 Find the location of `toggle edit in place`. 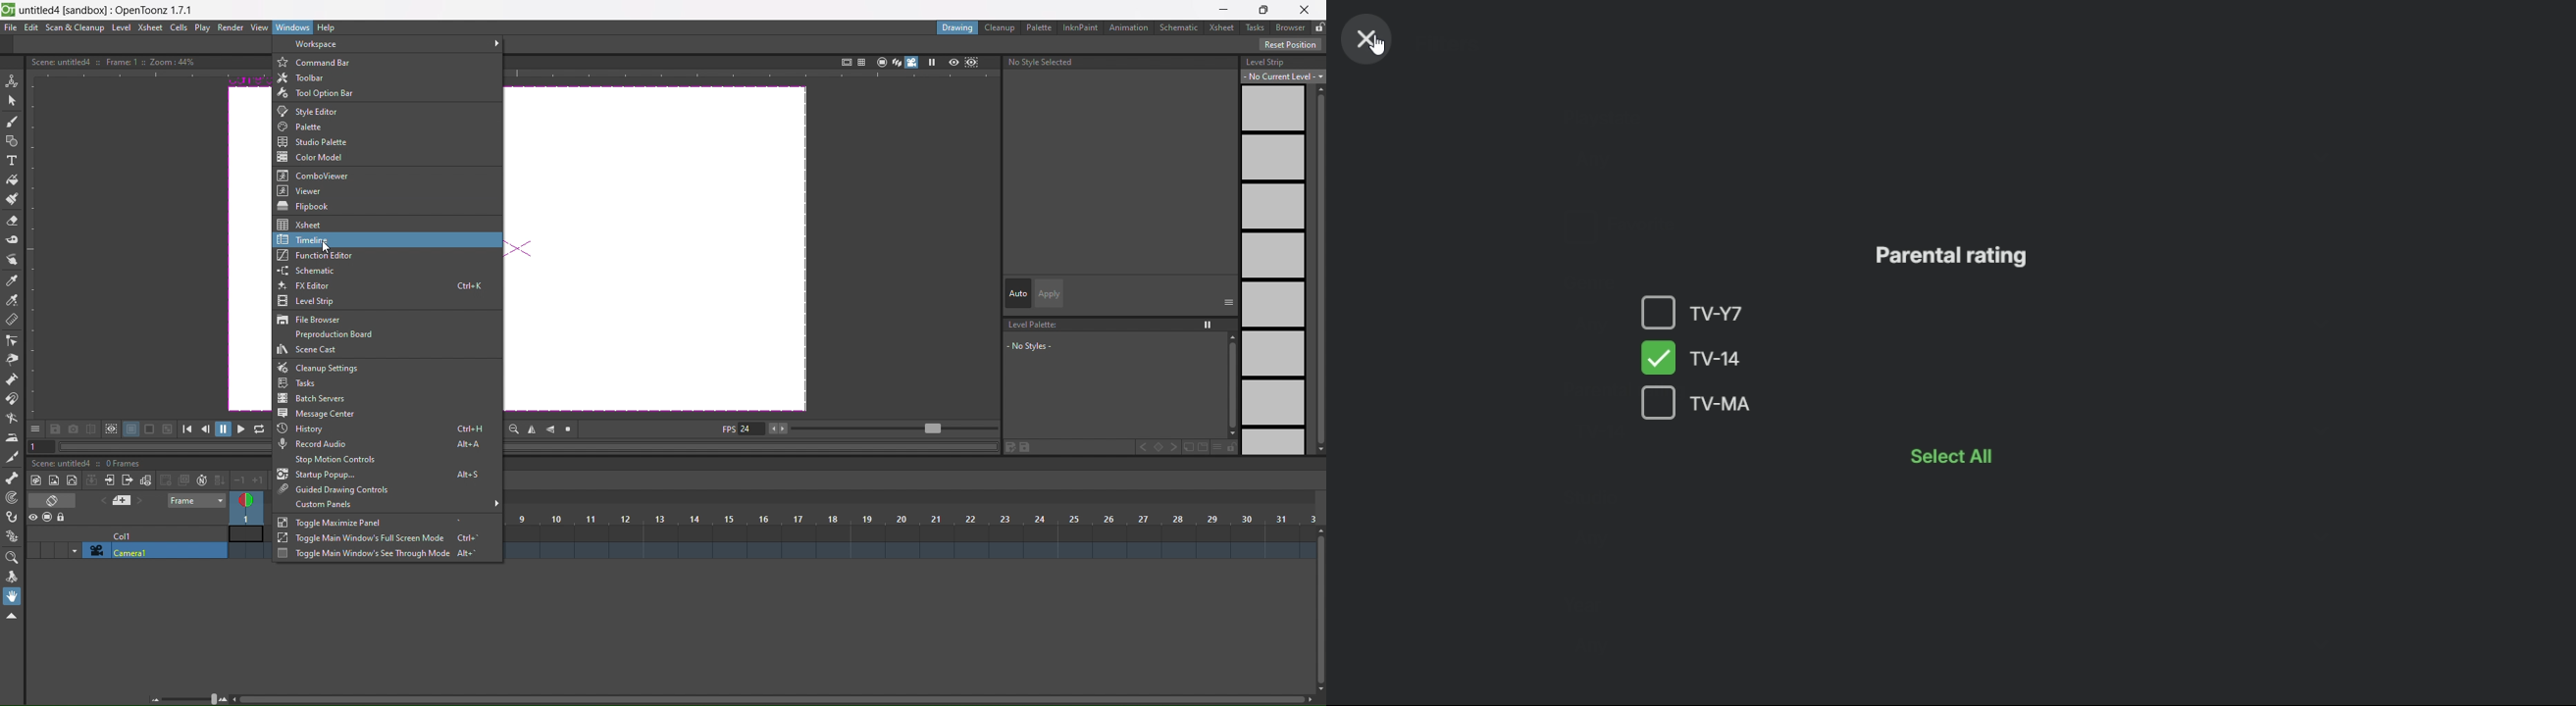

toggle edit in place is located at coordinates (145, 479).